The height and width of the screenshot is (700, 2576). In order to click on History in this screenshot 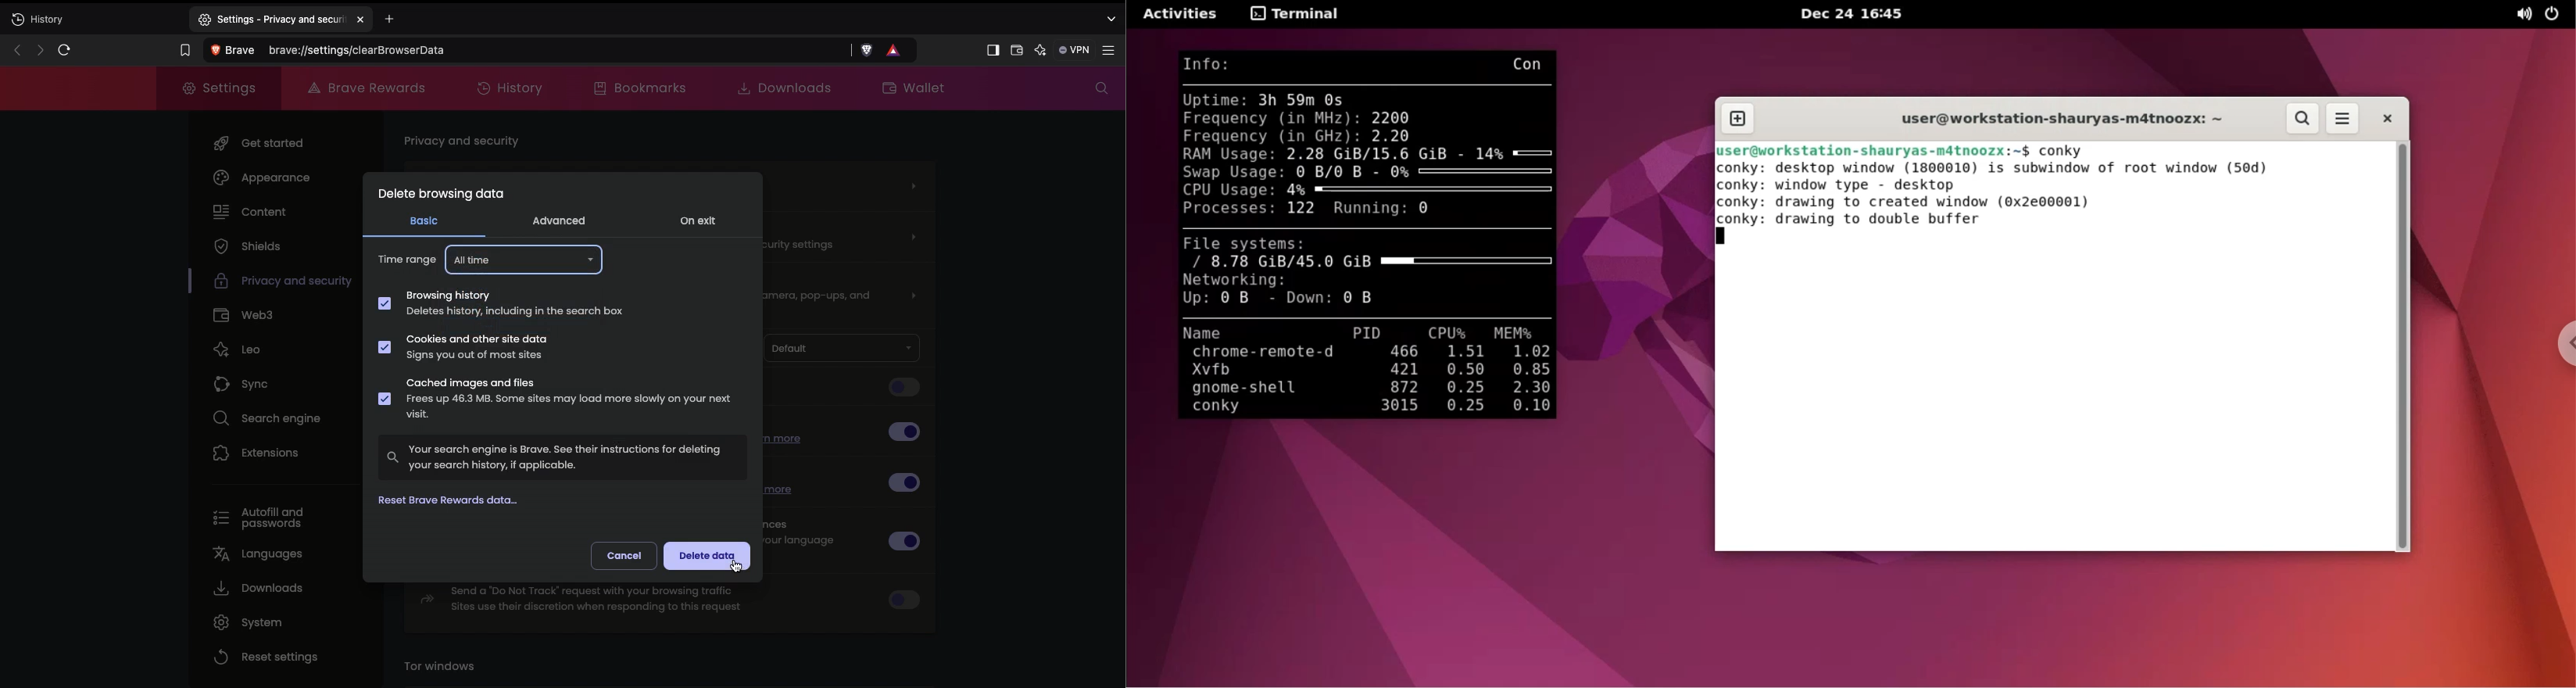, I will do `click(513, 87)`.